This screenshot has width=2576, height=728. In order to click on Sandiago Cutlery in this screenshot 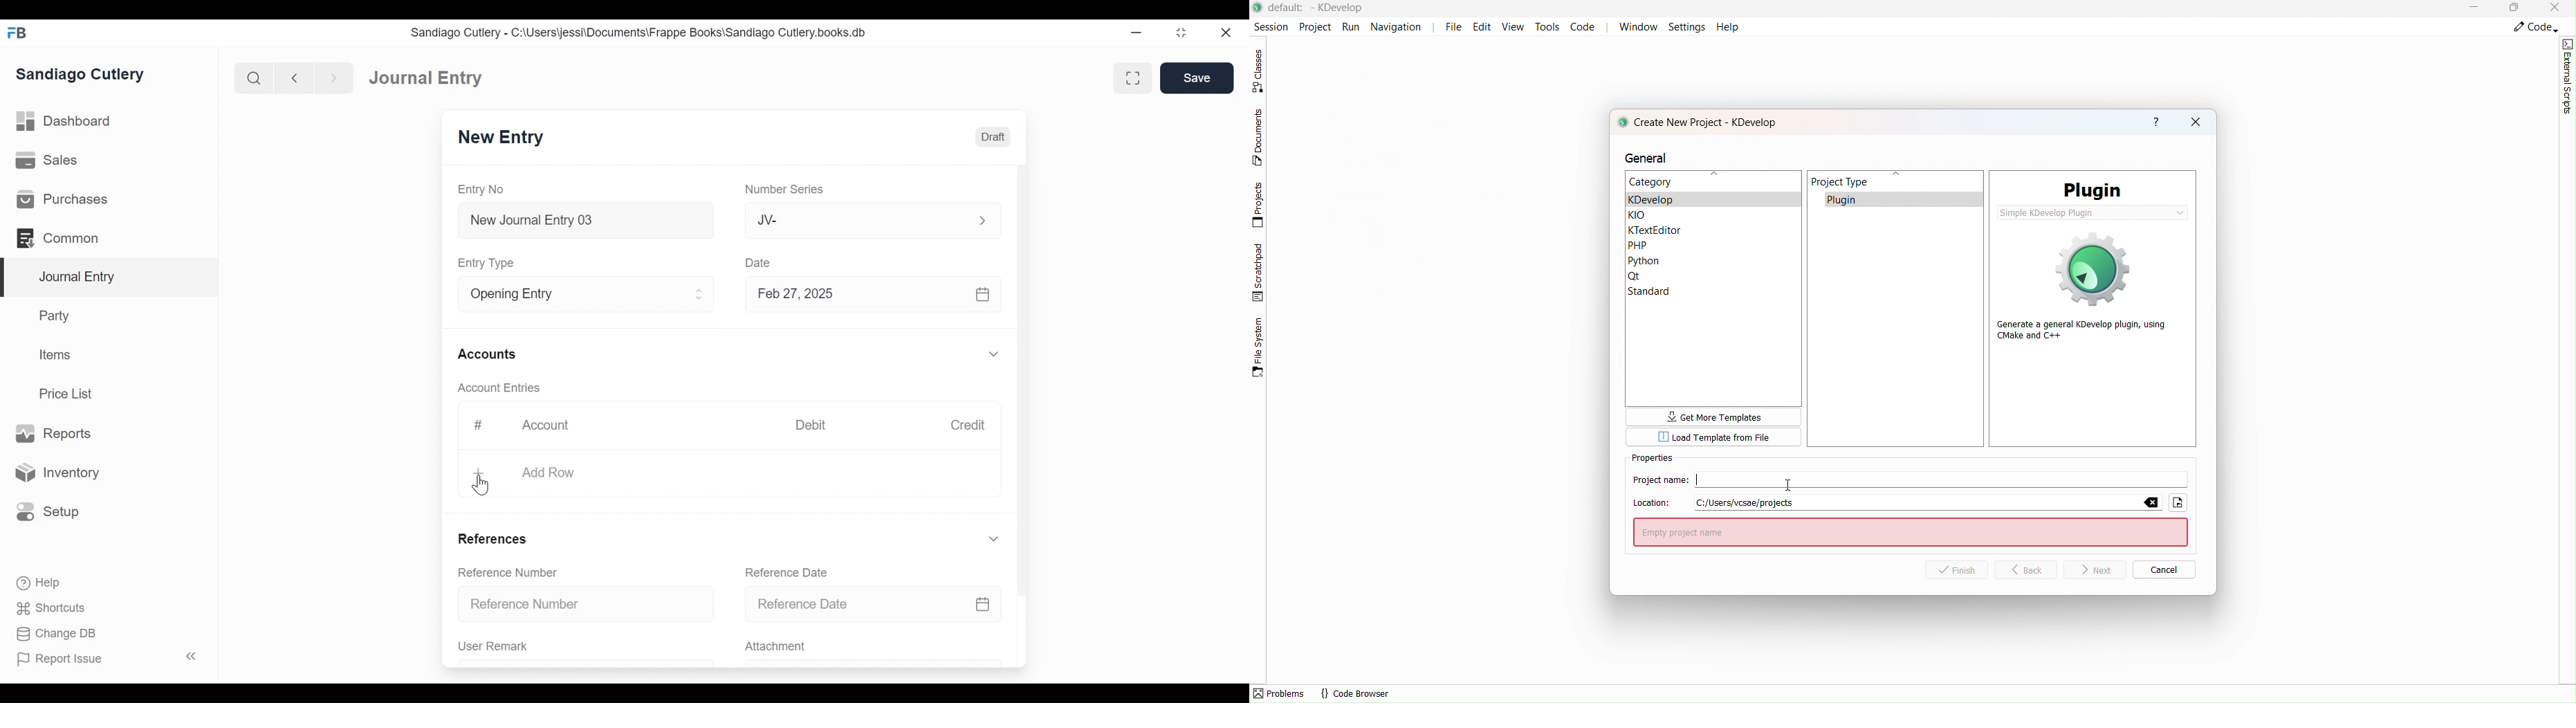, I will do `click(82, 76)`.